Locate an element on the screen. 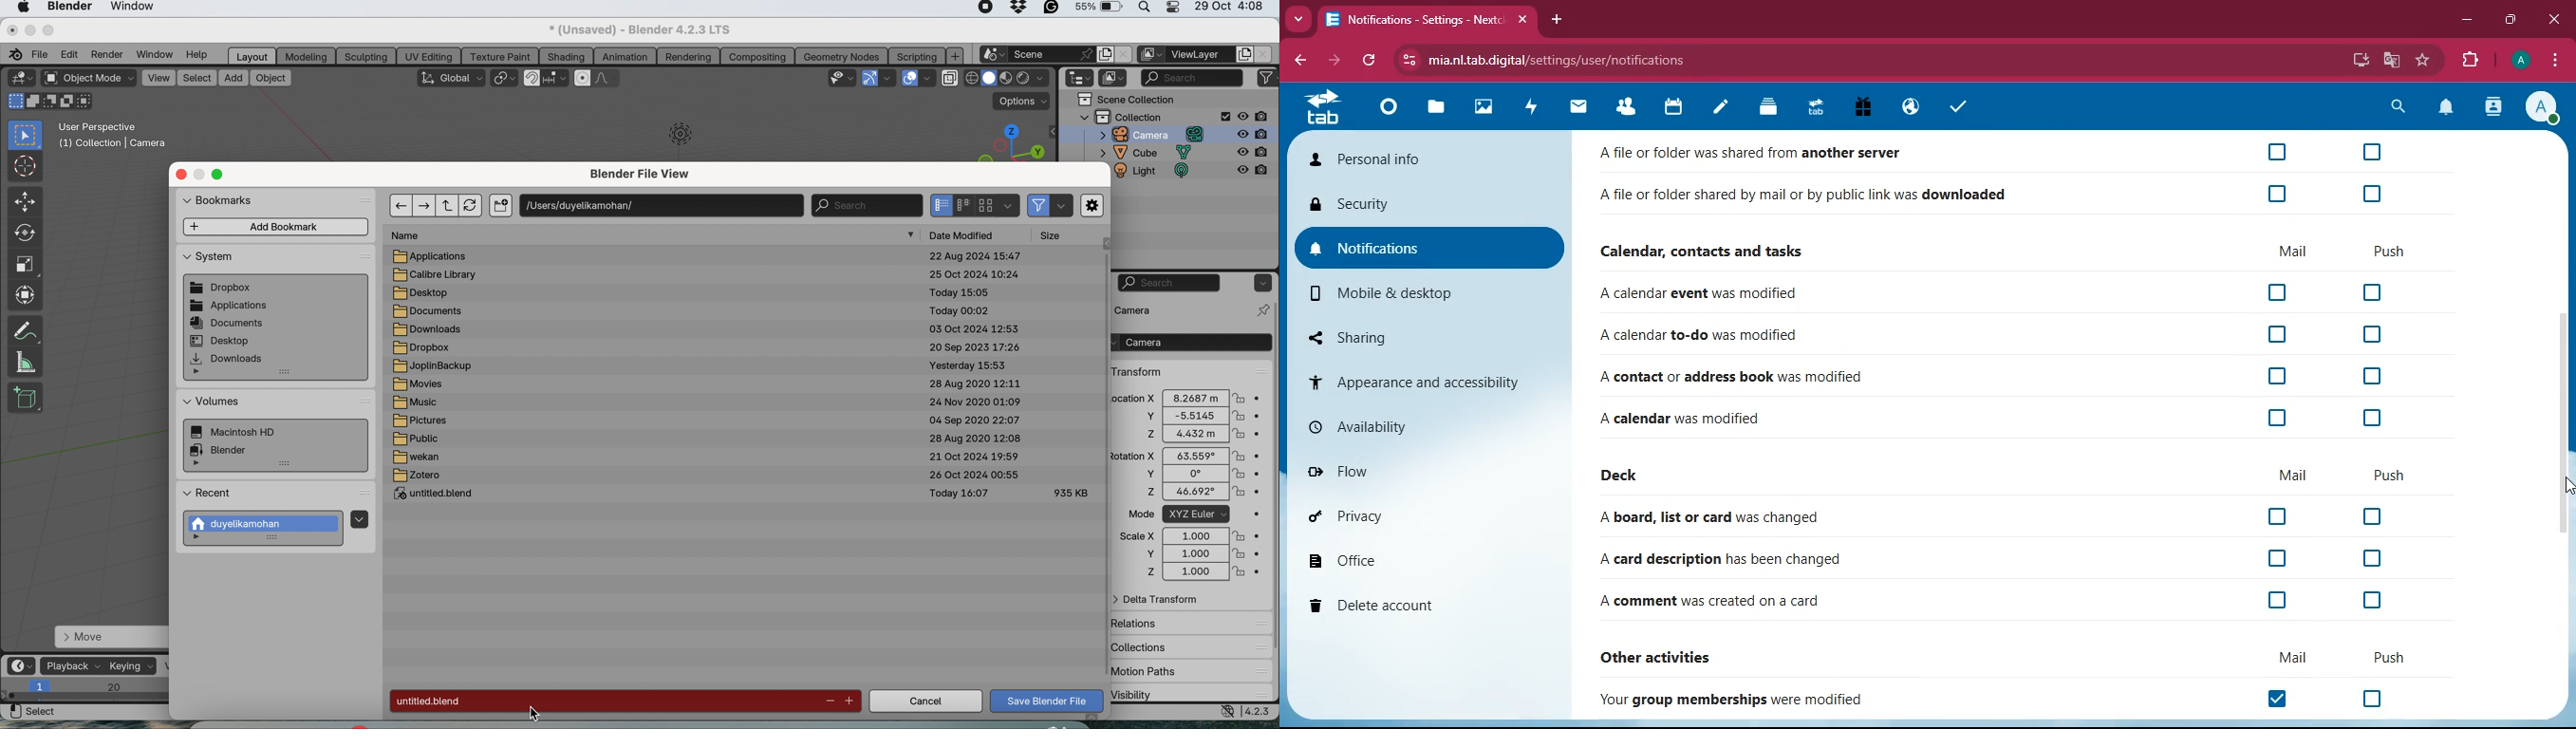  on is located at coordinates (2284, 700).